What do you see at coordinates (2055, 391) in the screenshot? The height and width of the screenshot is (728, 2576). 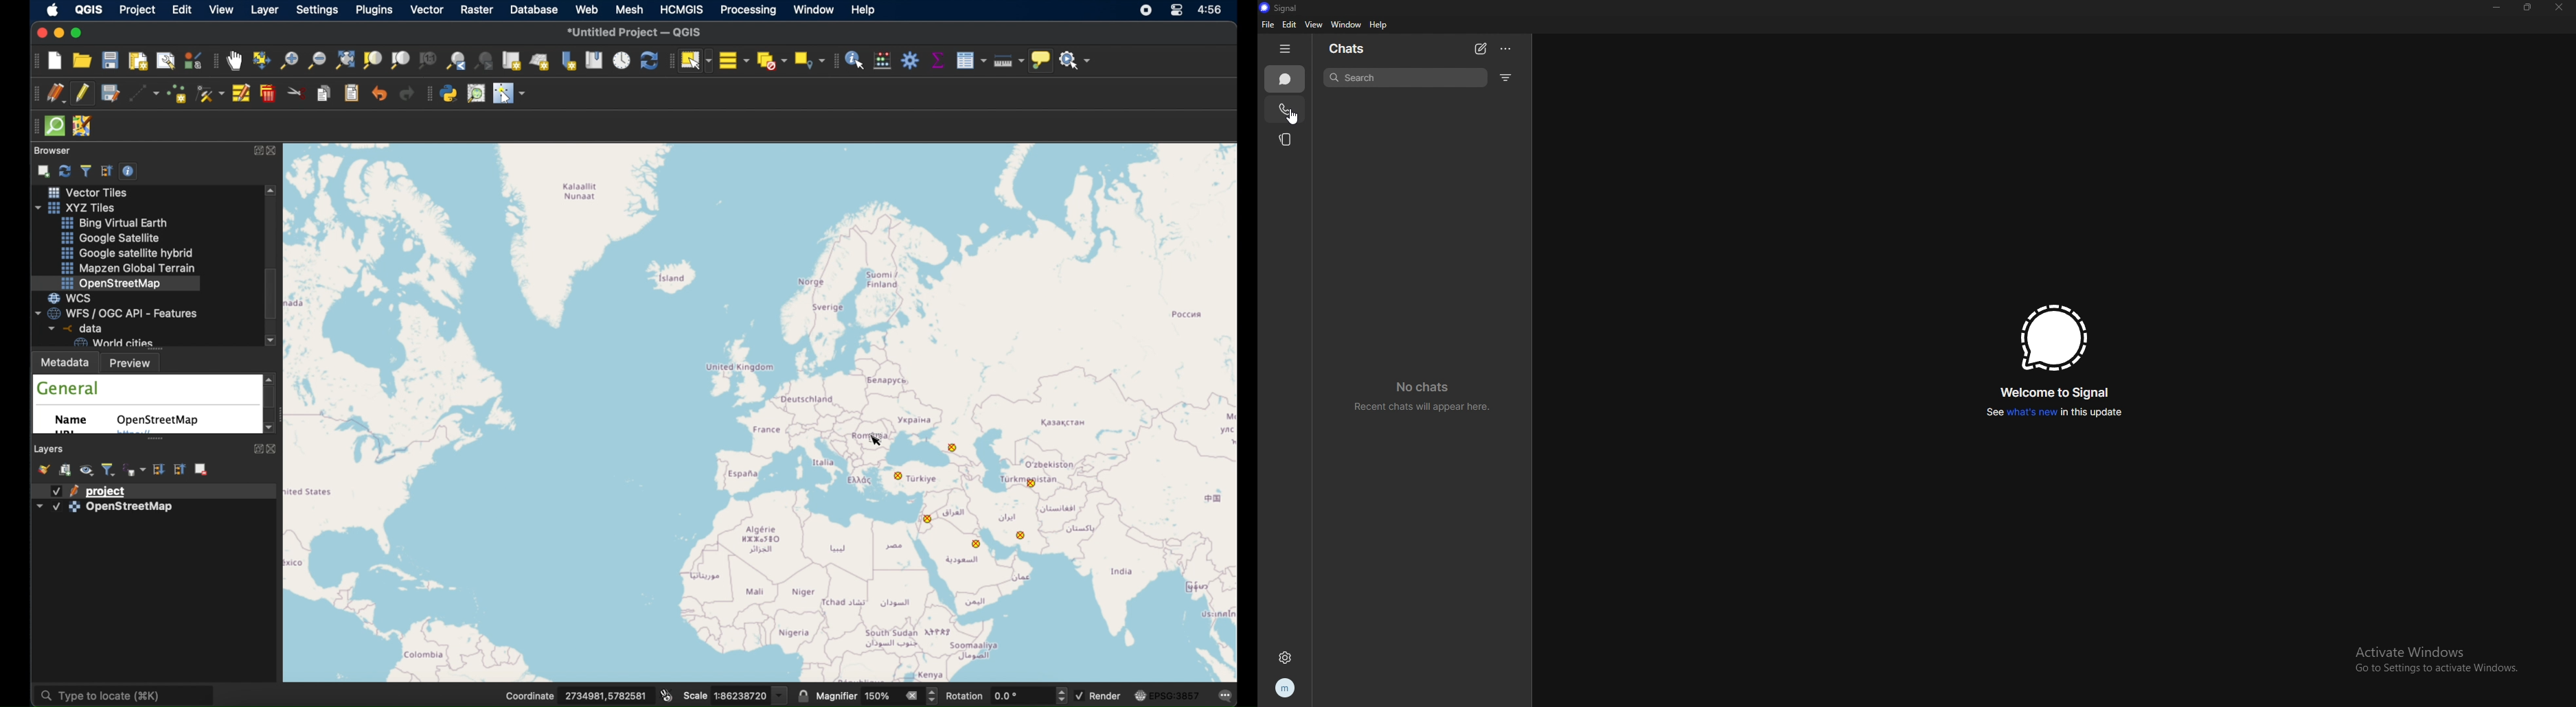 I see `welcome` at bounding box center [2055, 391].